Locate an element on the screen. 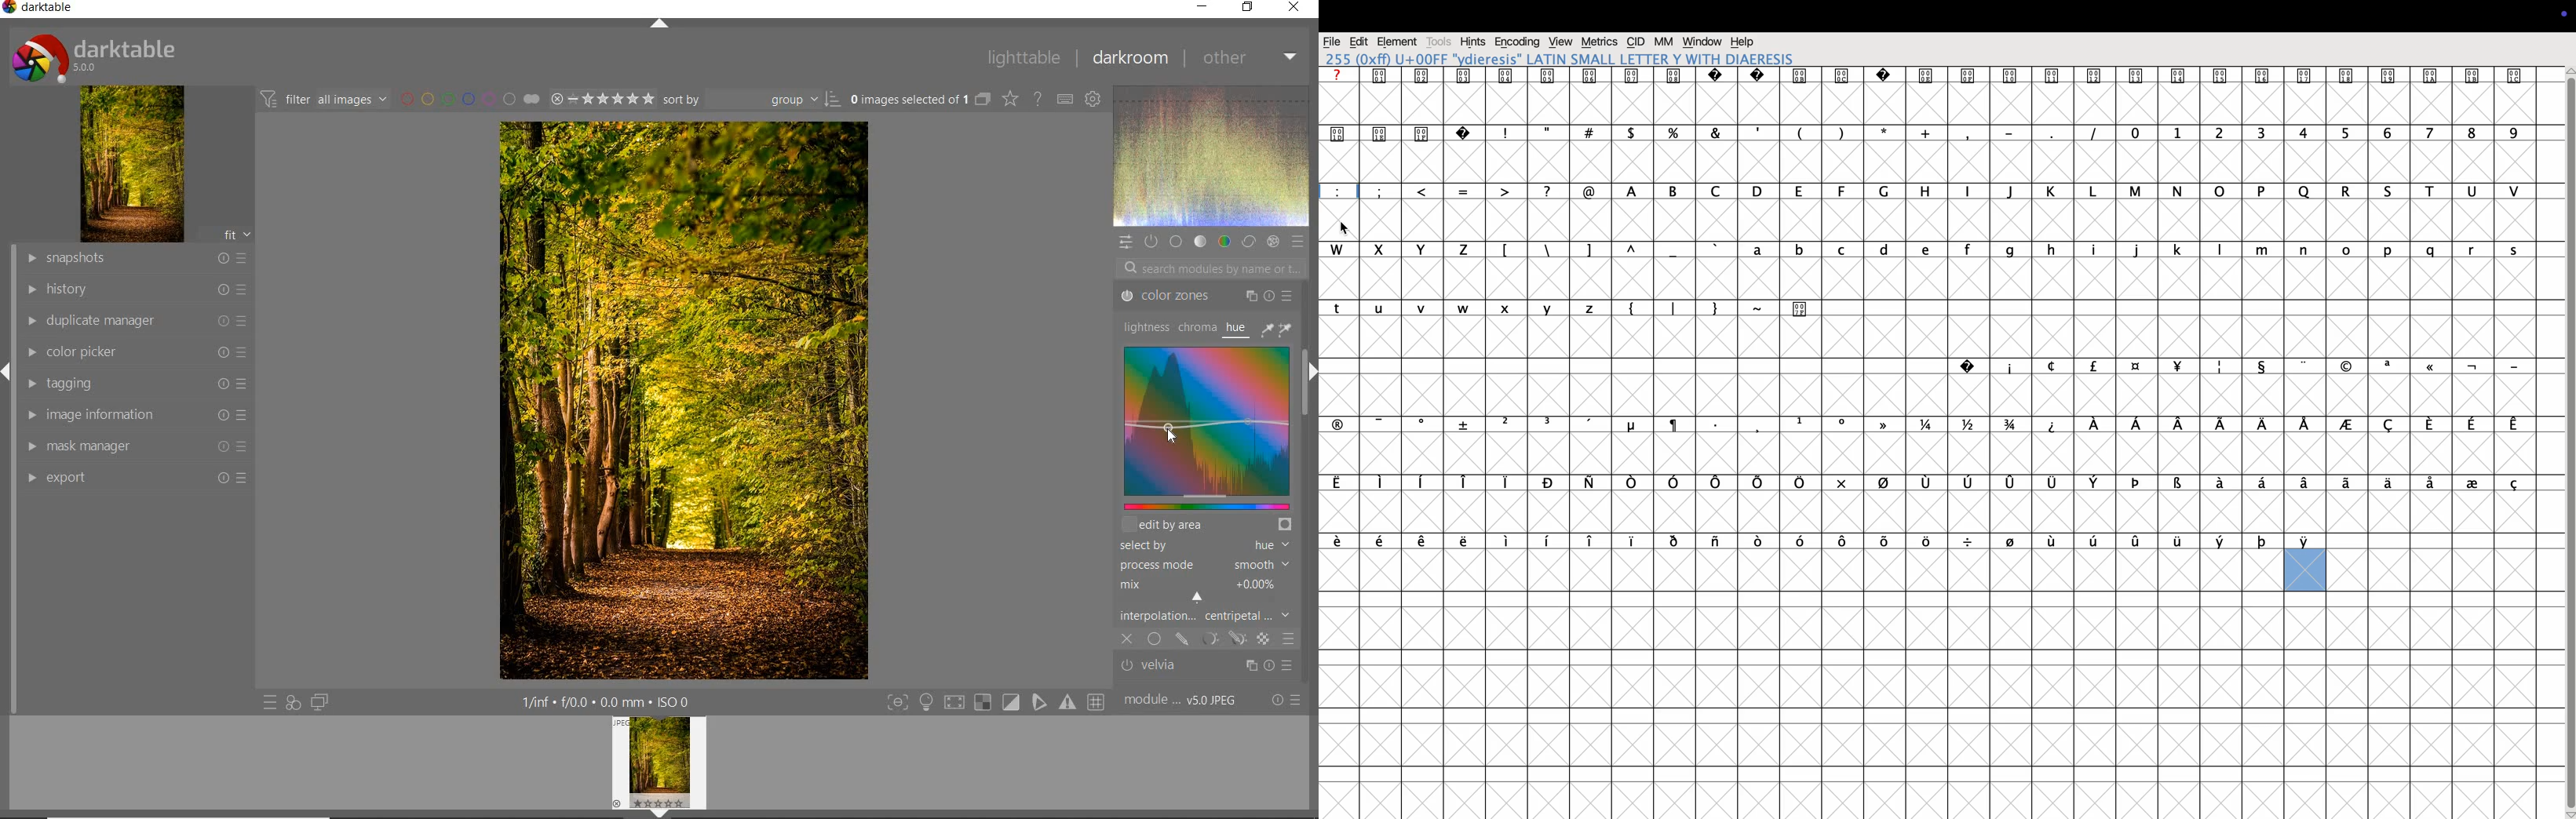 The height and width of the screenshot is (840, 2576). : is located at coordinates (1339, 211).